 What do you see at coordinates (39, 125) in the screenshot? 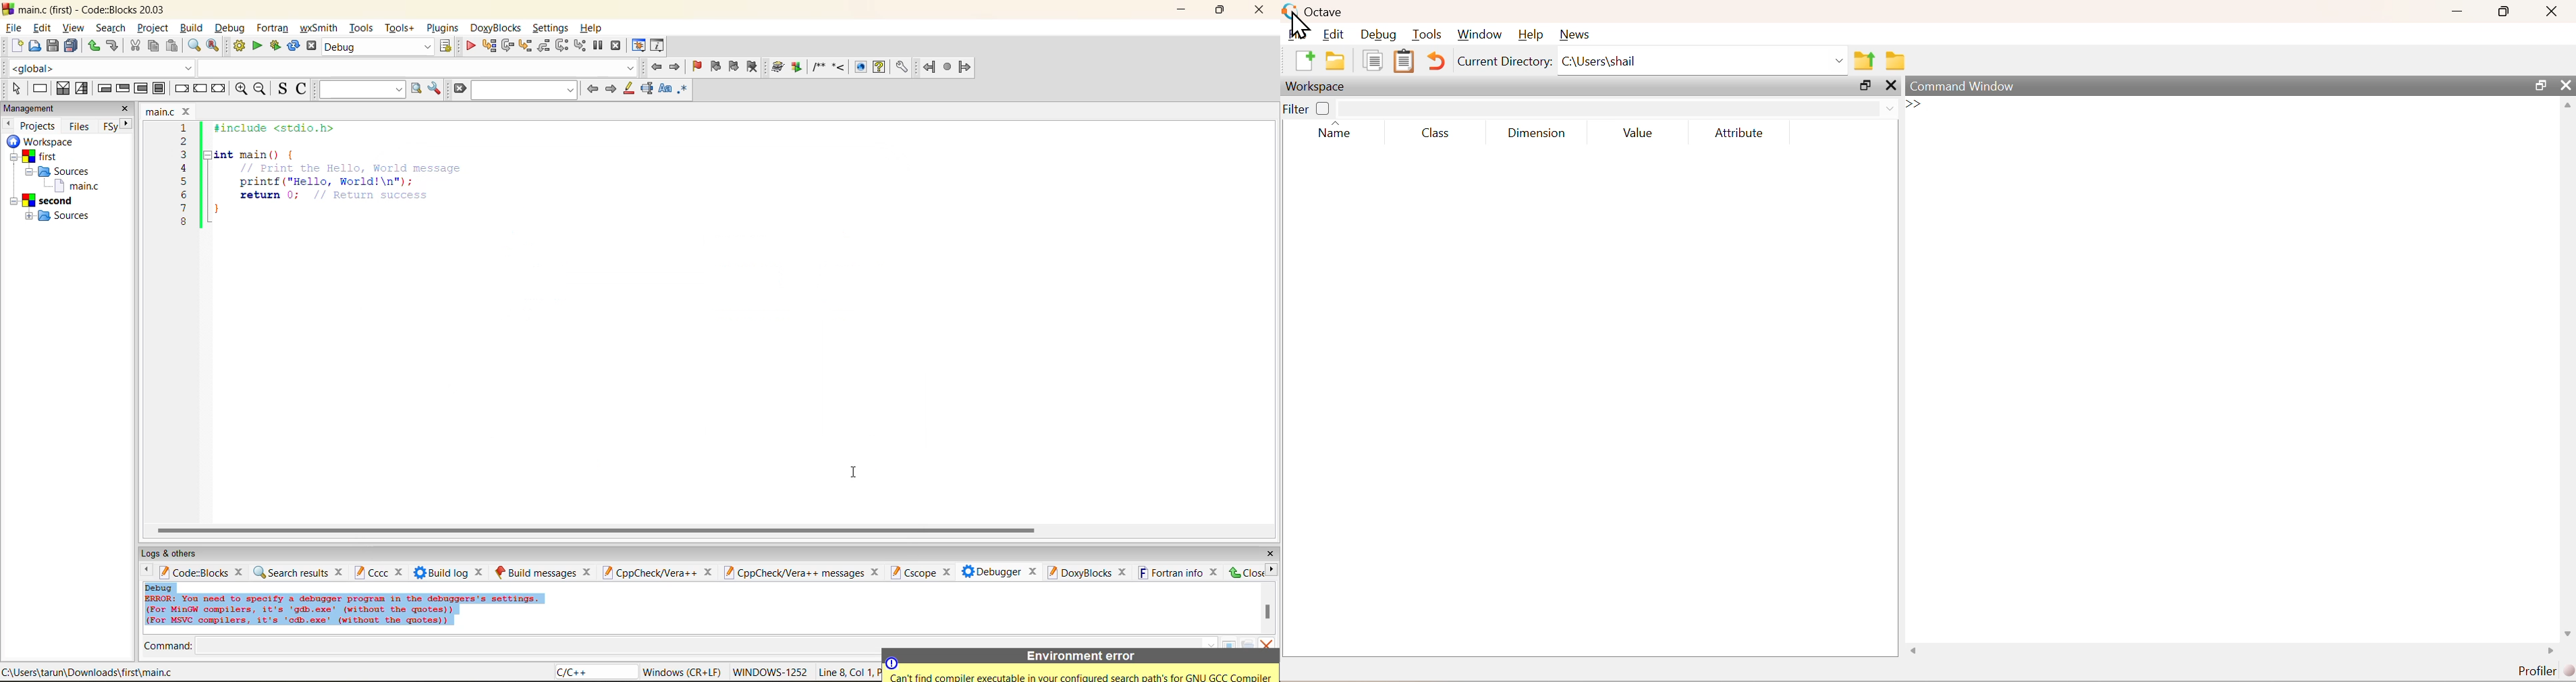
I see `projects` at bounding box center [39, 125].